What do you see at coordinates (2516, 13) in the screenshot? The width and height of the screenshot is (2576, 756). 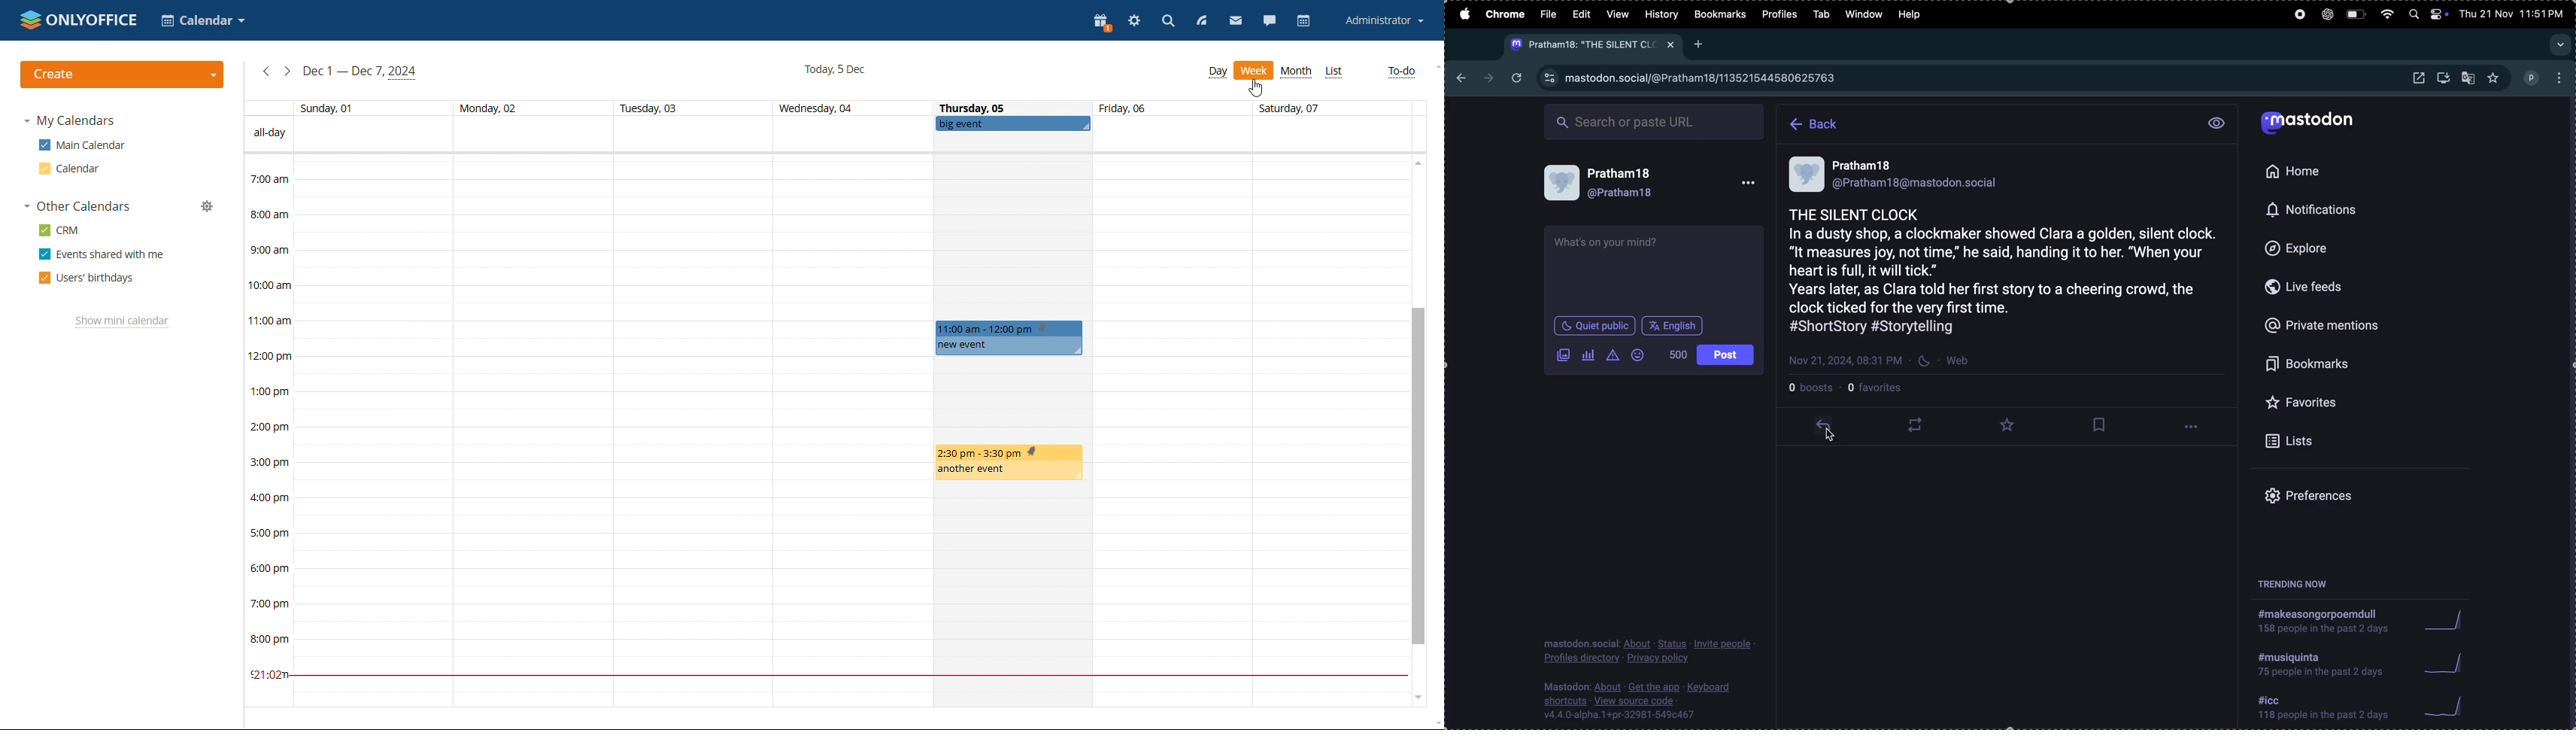 I see `date and time` at bounding box center [2516, 13].